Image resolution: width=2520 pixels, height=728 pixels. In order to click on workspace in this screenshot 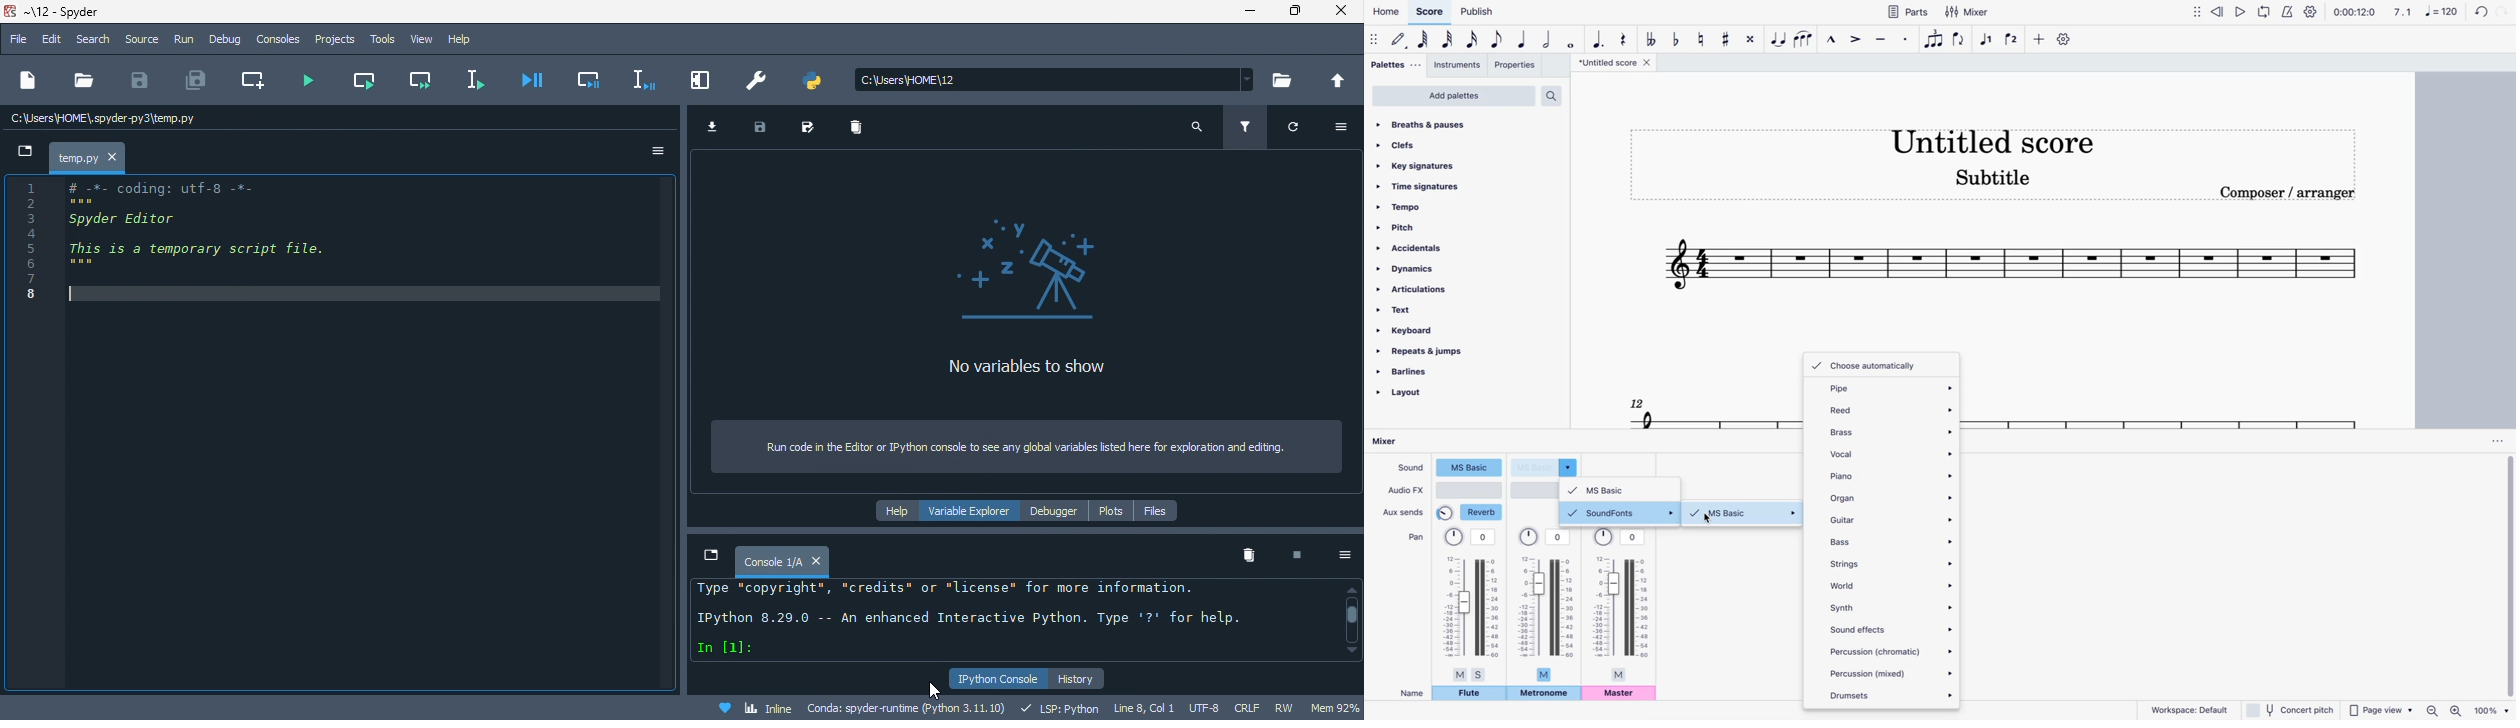, I will do `click(2189, 709)`.